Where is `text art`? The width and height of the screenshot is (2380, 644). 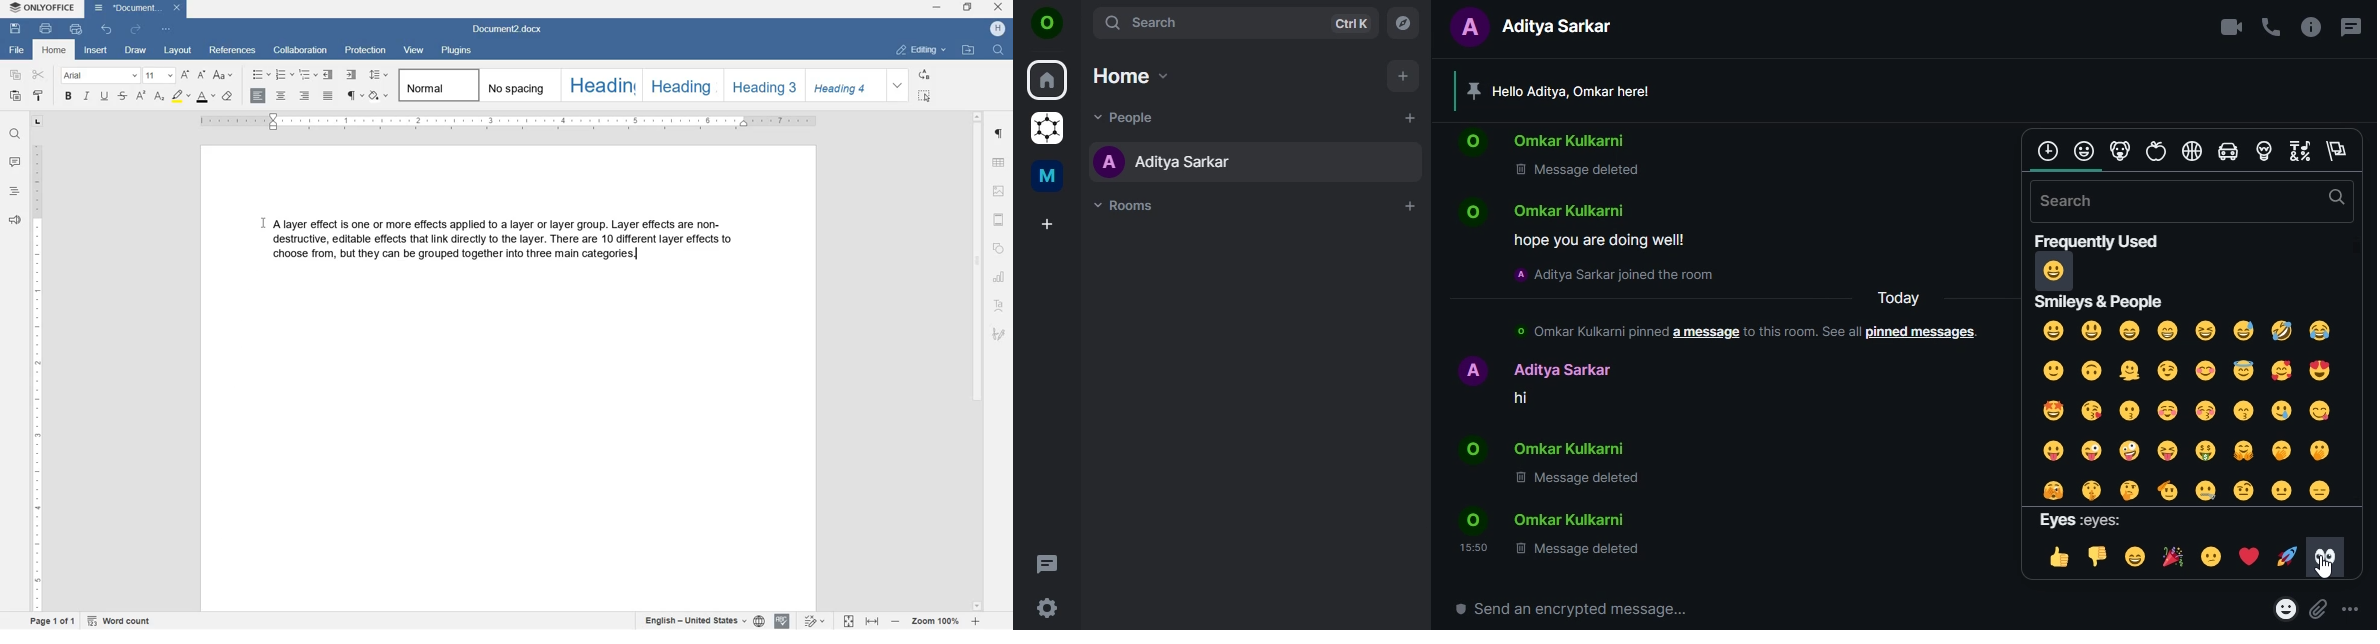
text art is located at coordinates (1000, 305).